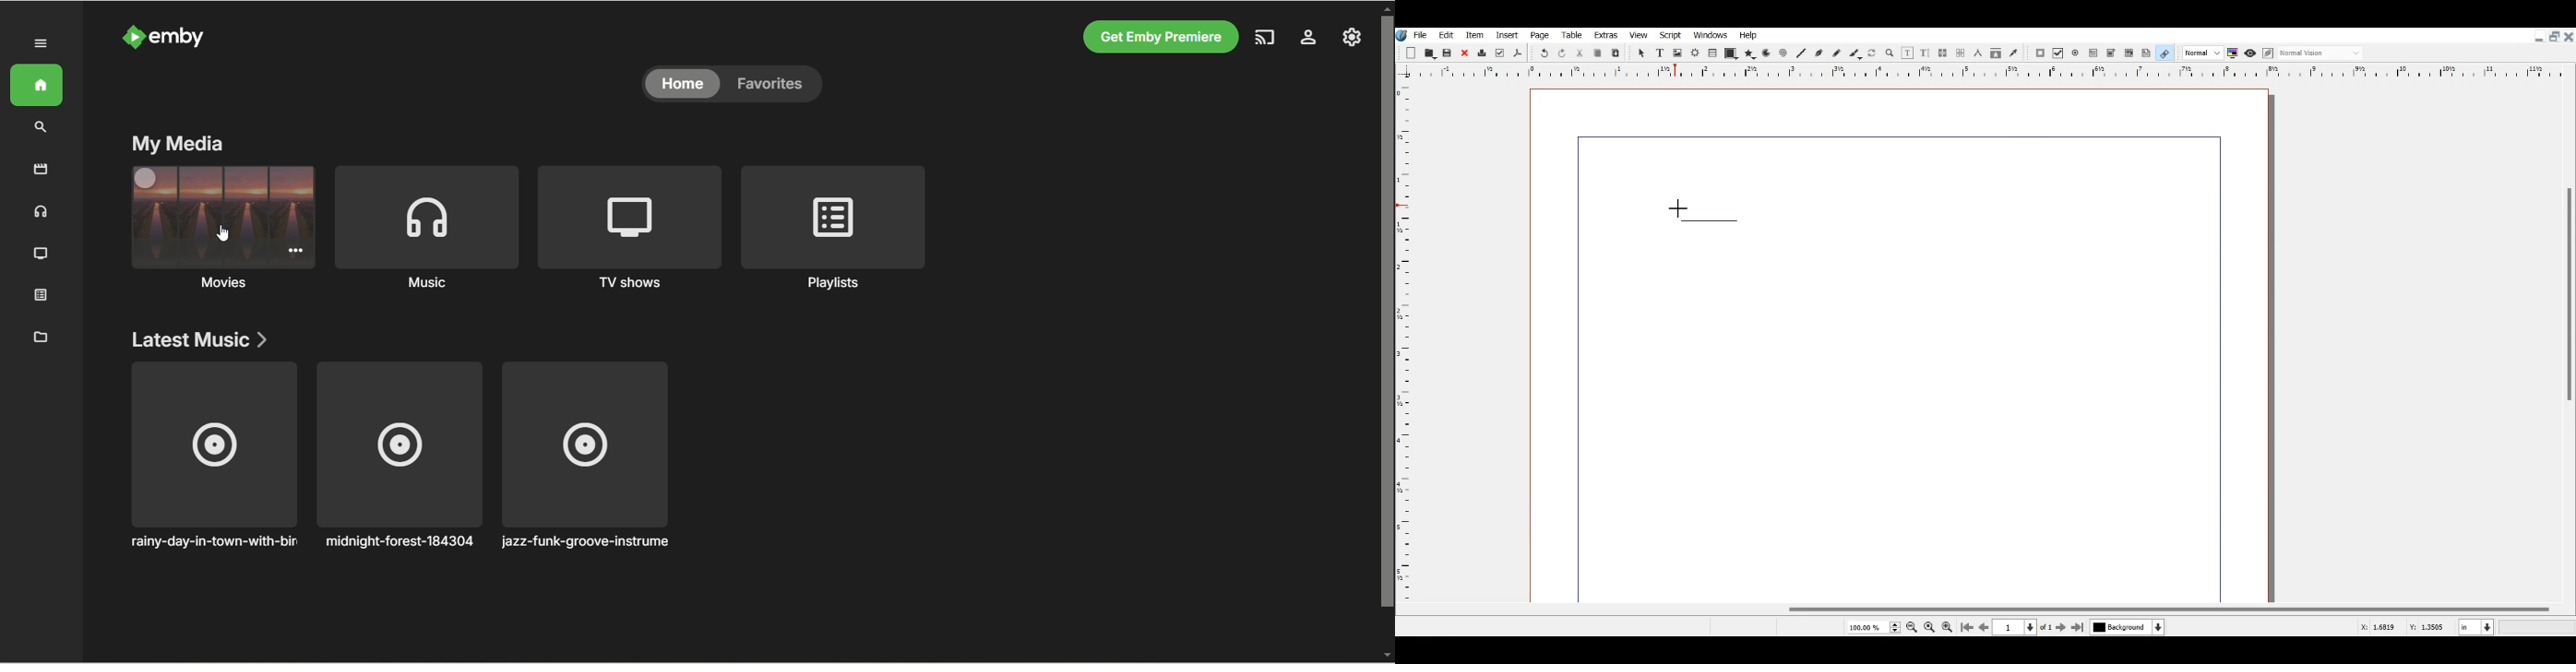 The width and height of the screenshot is (2576, 672). Describe the element at coordinates (2476, 627) in the screenshot. I see `Measurement in Inche` at that location.